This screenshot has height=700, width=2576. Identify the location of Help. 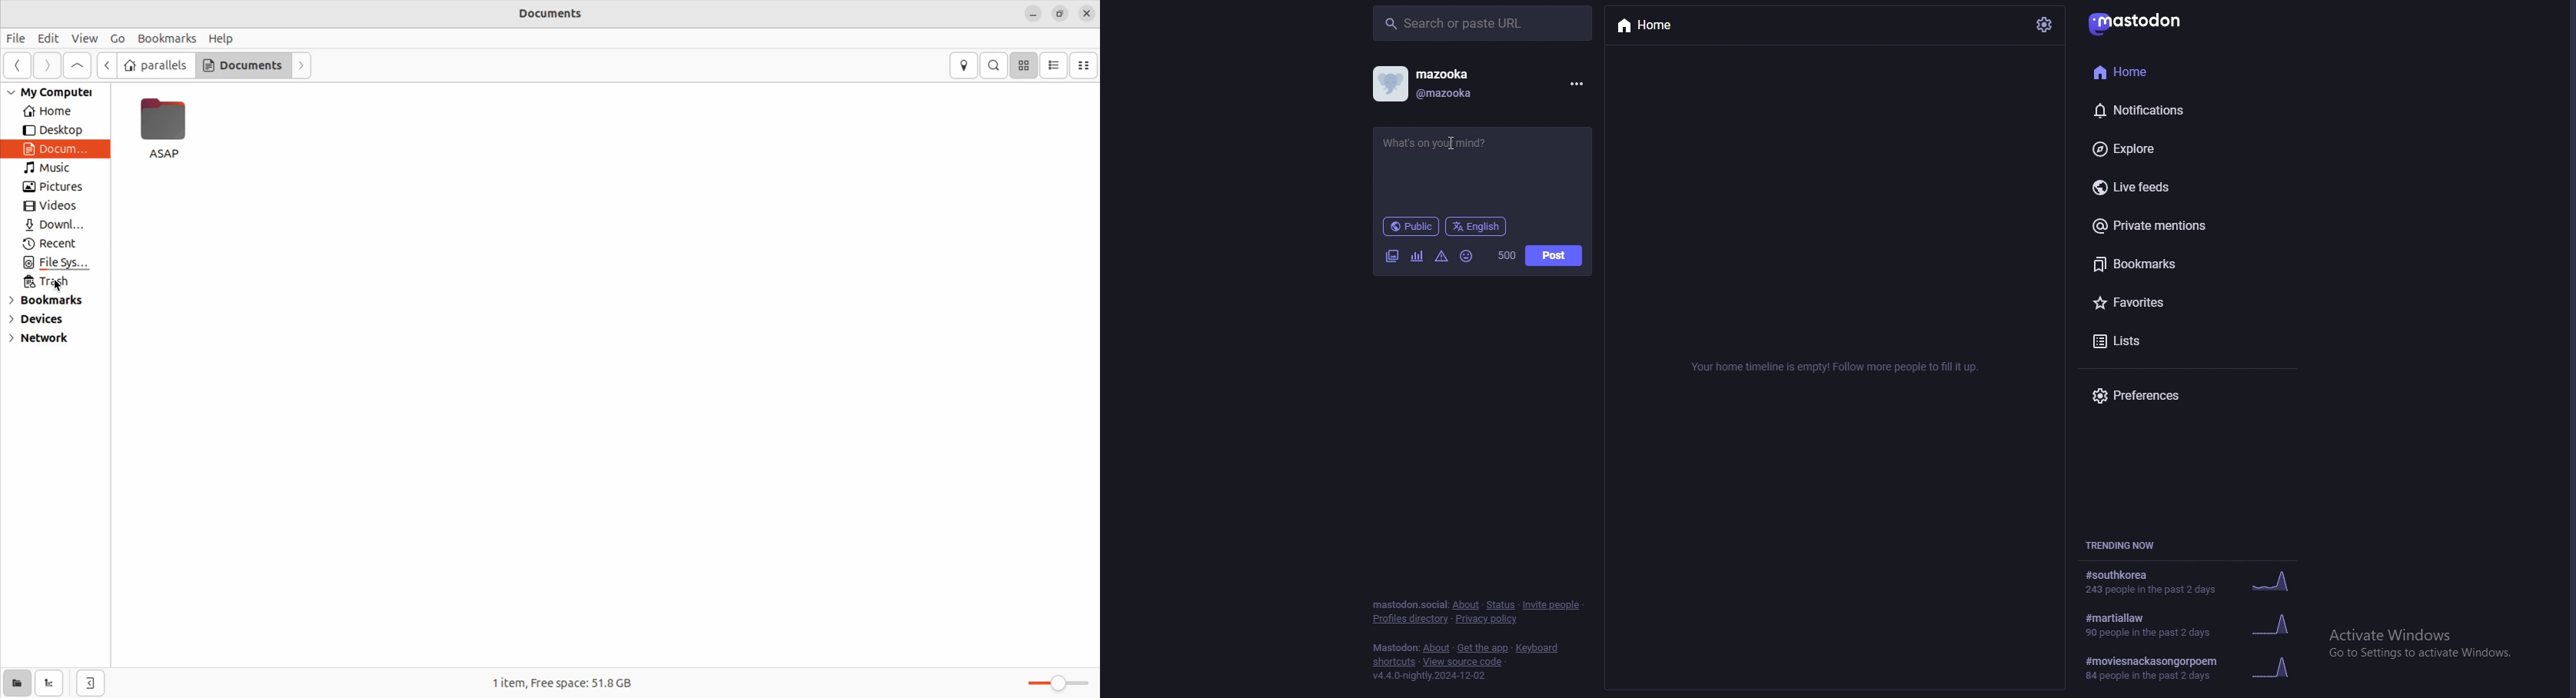
(225, 38).